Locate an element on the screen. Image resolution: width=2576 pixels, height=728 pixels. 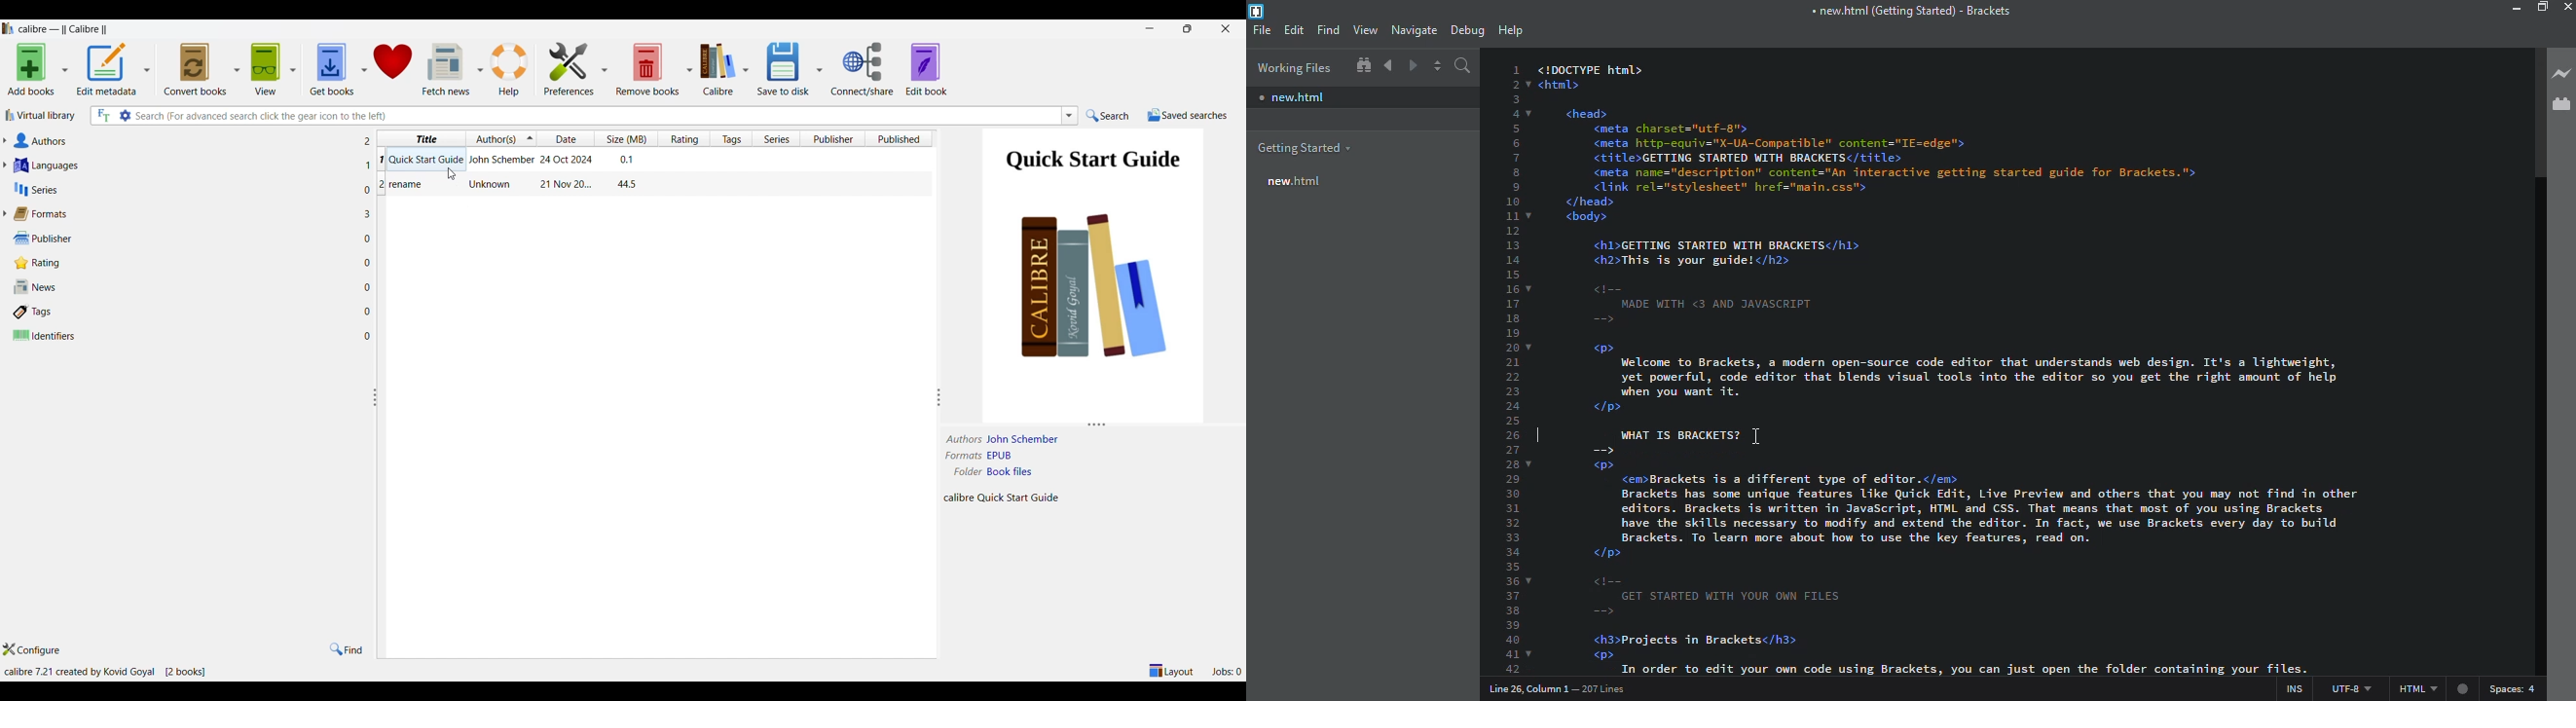
Formats is located at coordinates (186, 214).